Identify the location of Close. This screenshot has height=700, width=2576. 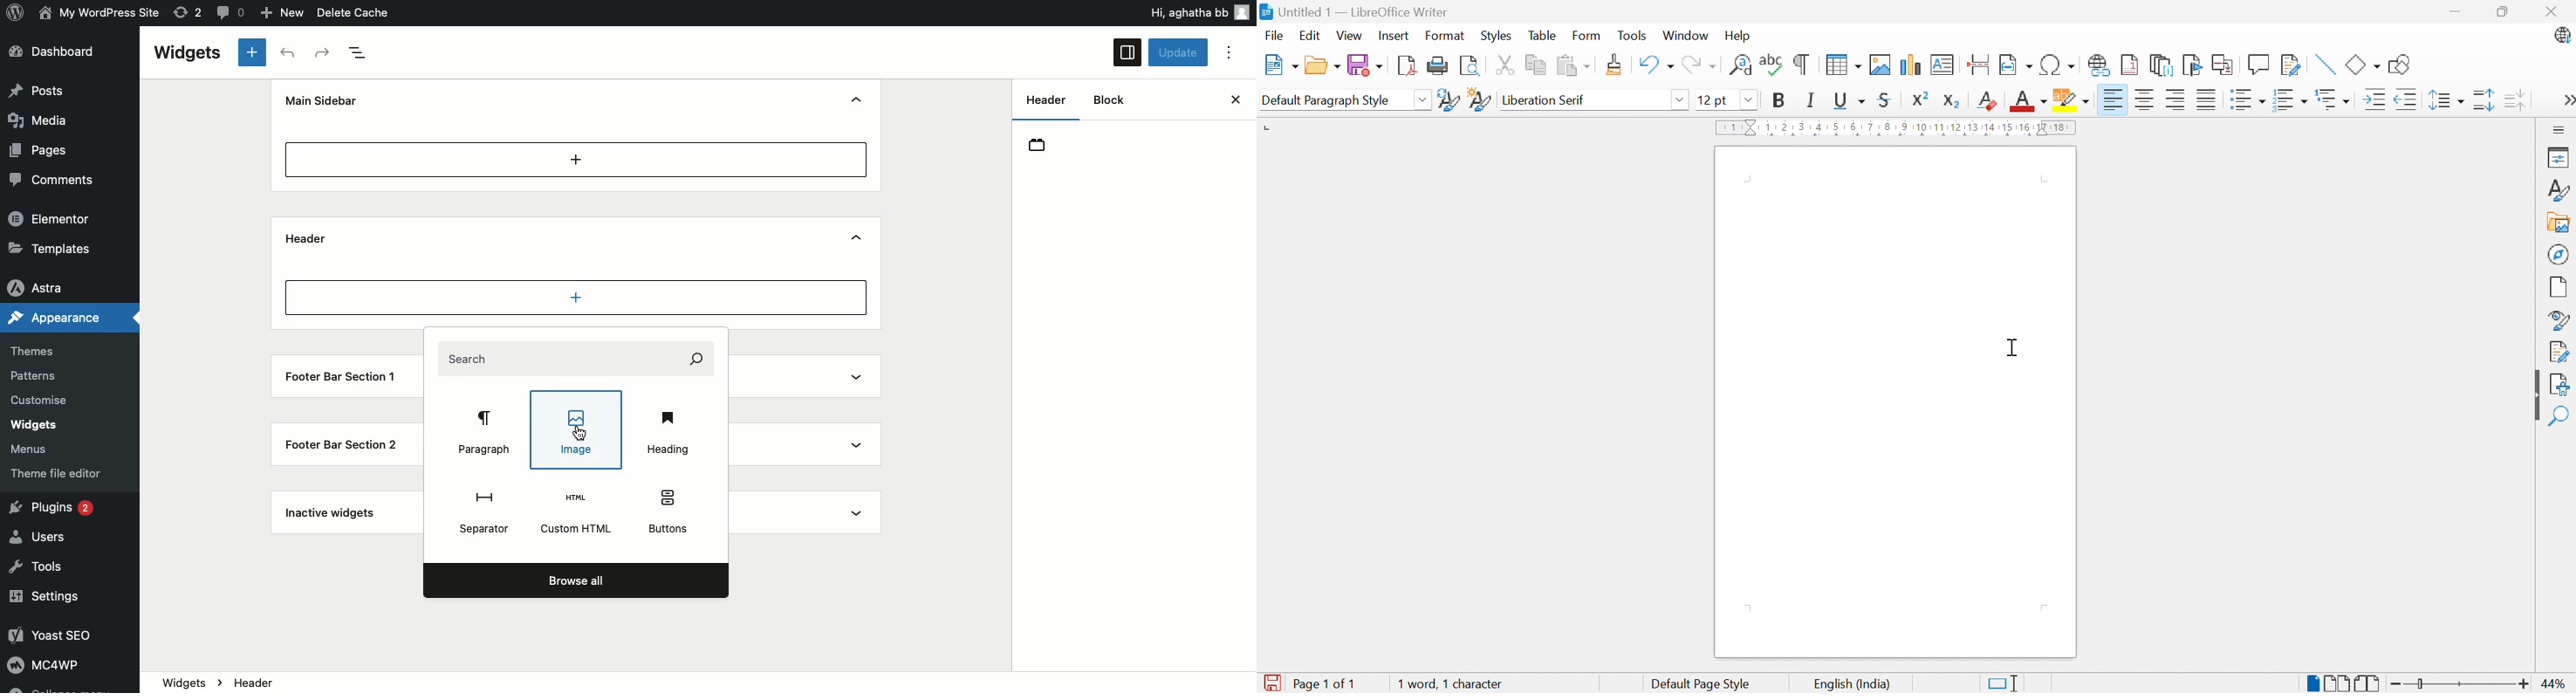
(2556, 11).